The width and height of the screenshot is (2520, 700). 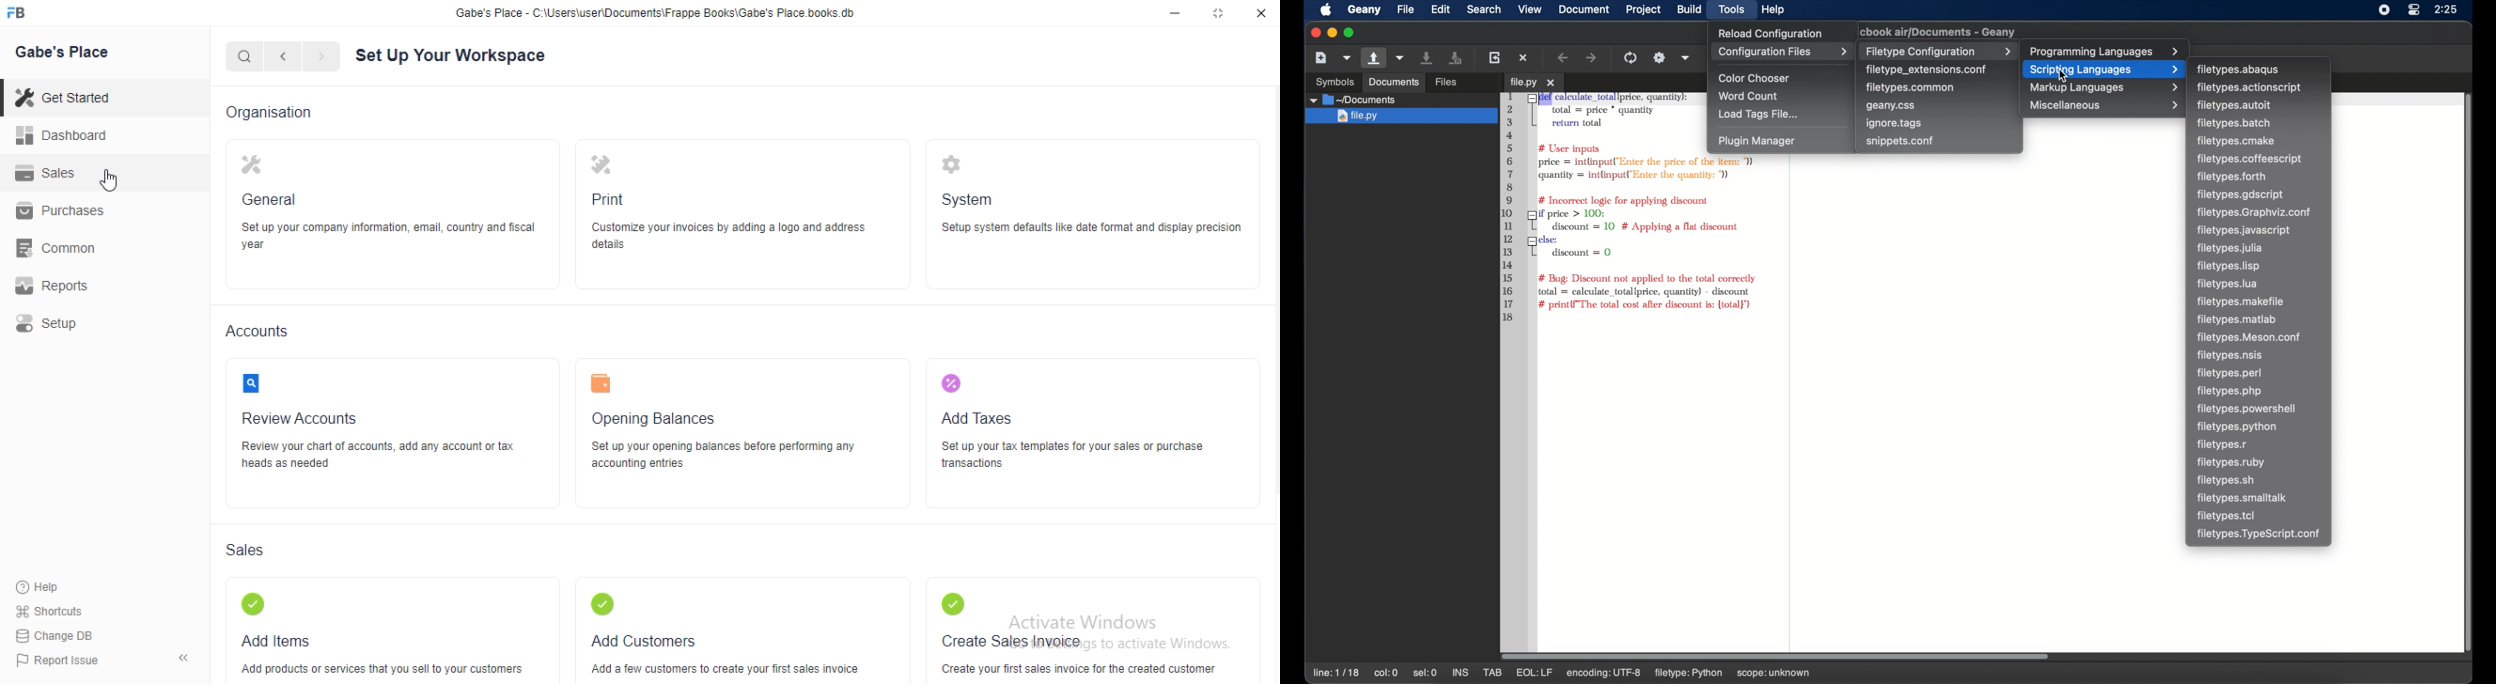 What do you see at coordinates (57, 660) in the screenshot?
I see `report issue` at bounding box center [57, 660].